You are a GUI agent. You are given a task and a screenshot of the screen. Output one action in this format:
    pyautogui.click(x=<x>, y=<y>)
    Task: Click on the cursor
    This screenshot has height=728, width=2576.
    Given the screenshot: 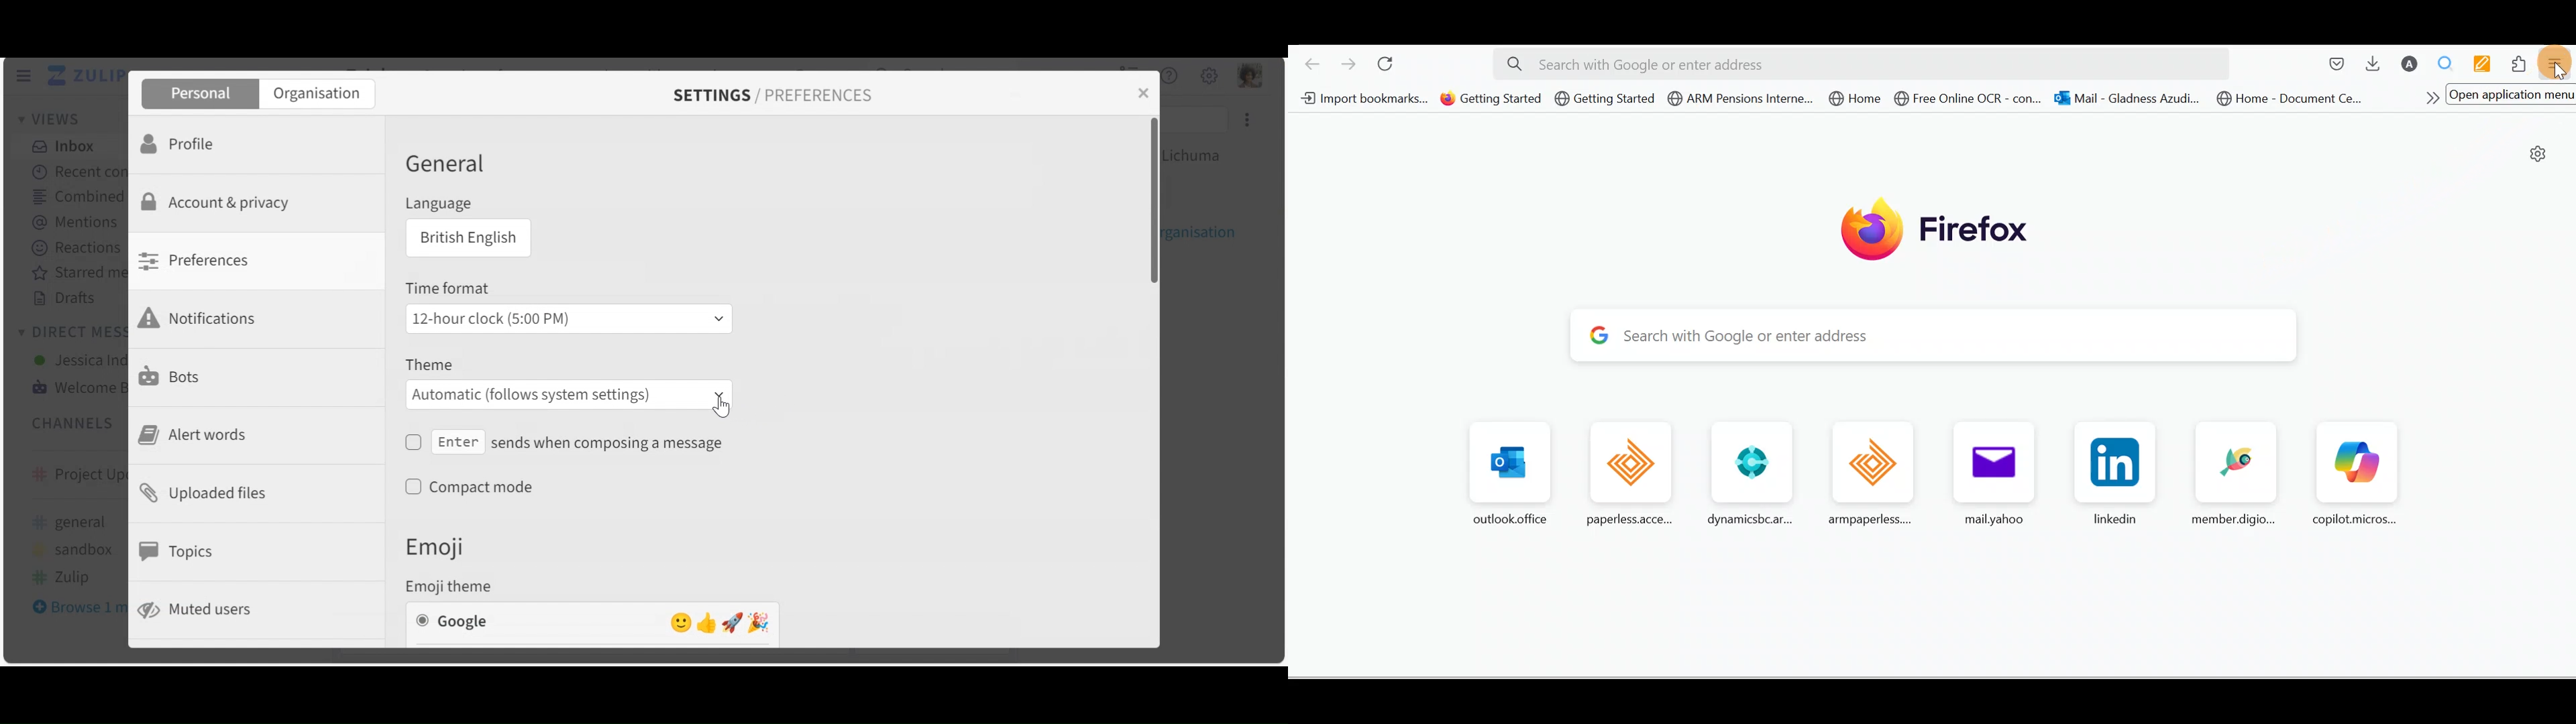 What is the action you would take?
    pyautogui.click(x=2561, y=72)
    